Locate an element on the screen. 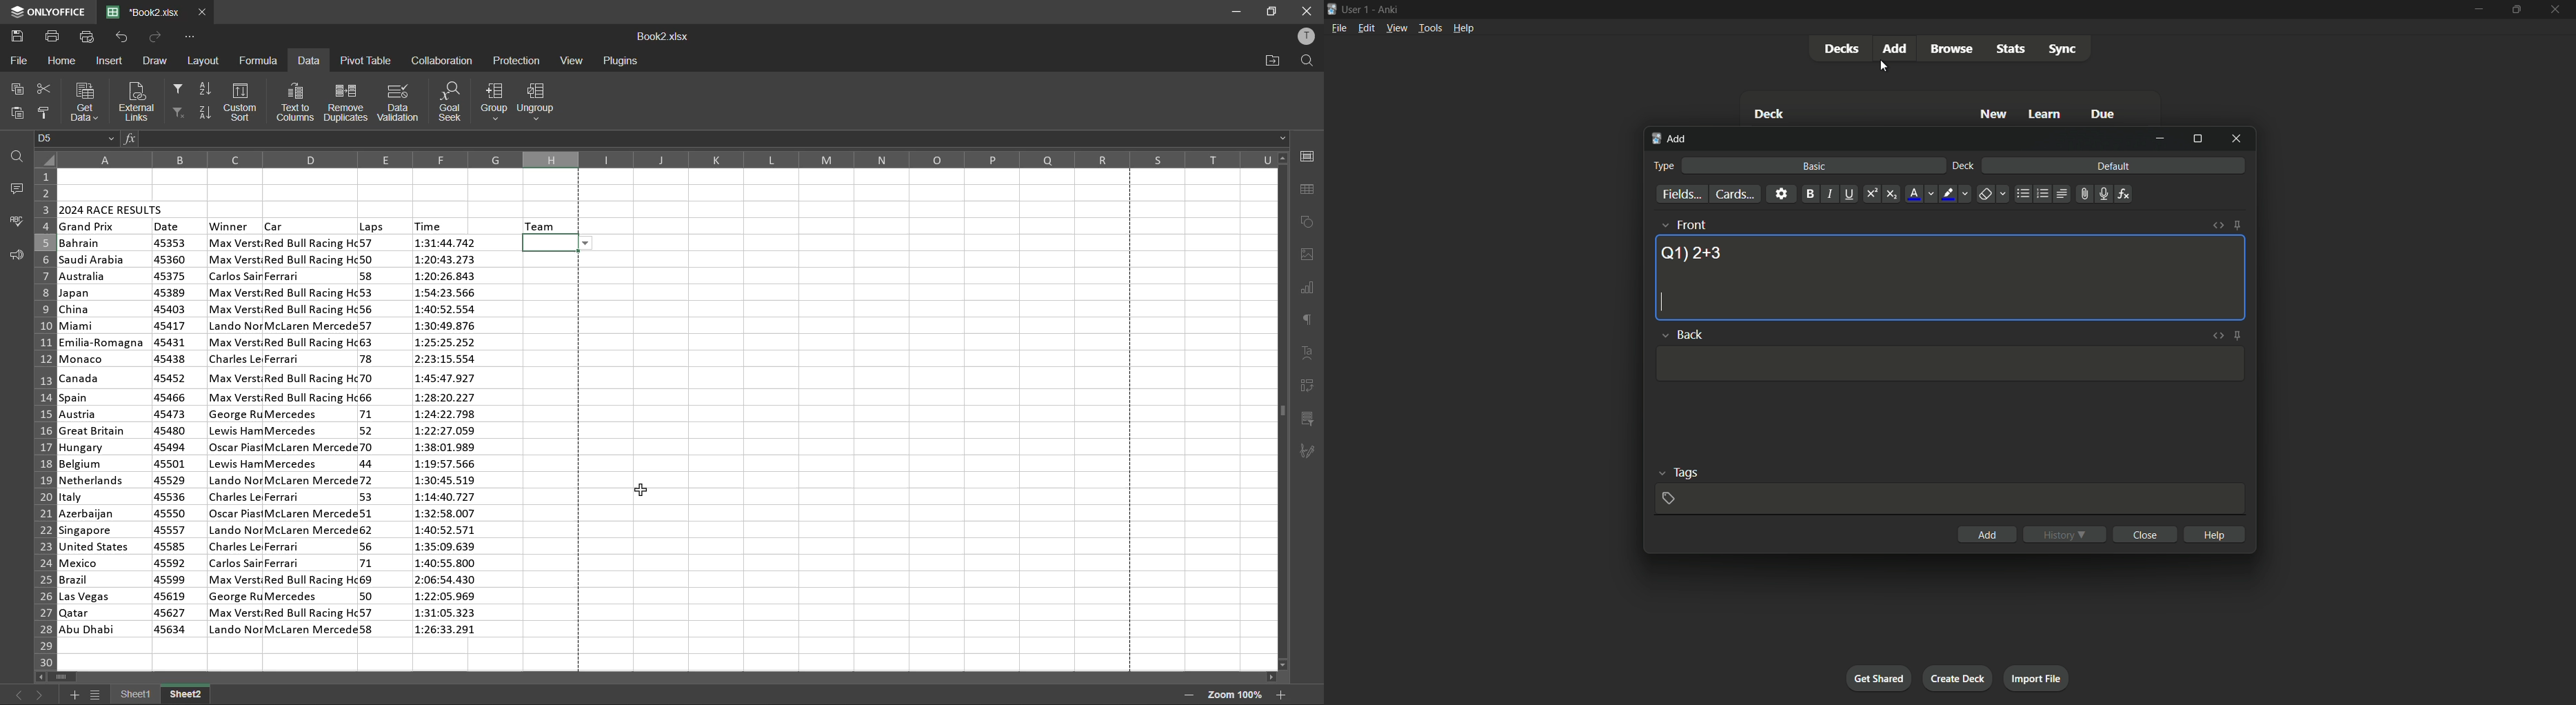  charts is located at coordinates (1307, 290).